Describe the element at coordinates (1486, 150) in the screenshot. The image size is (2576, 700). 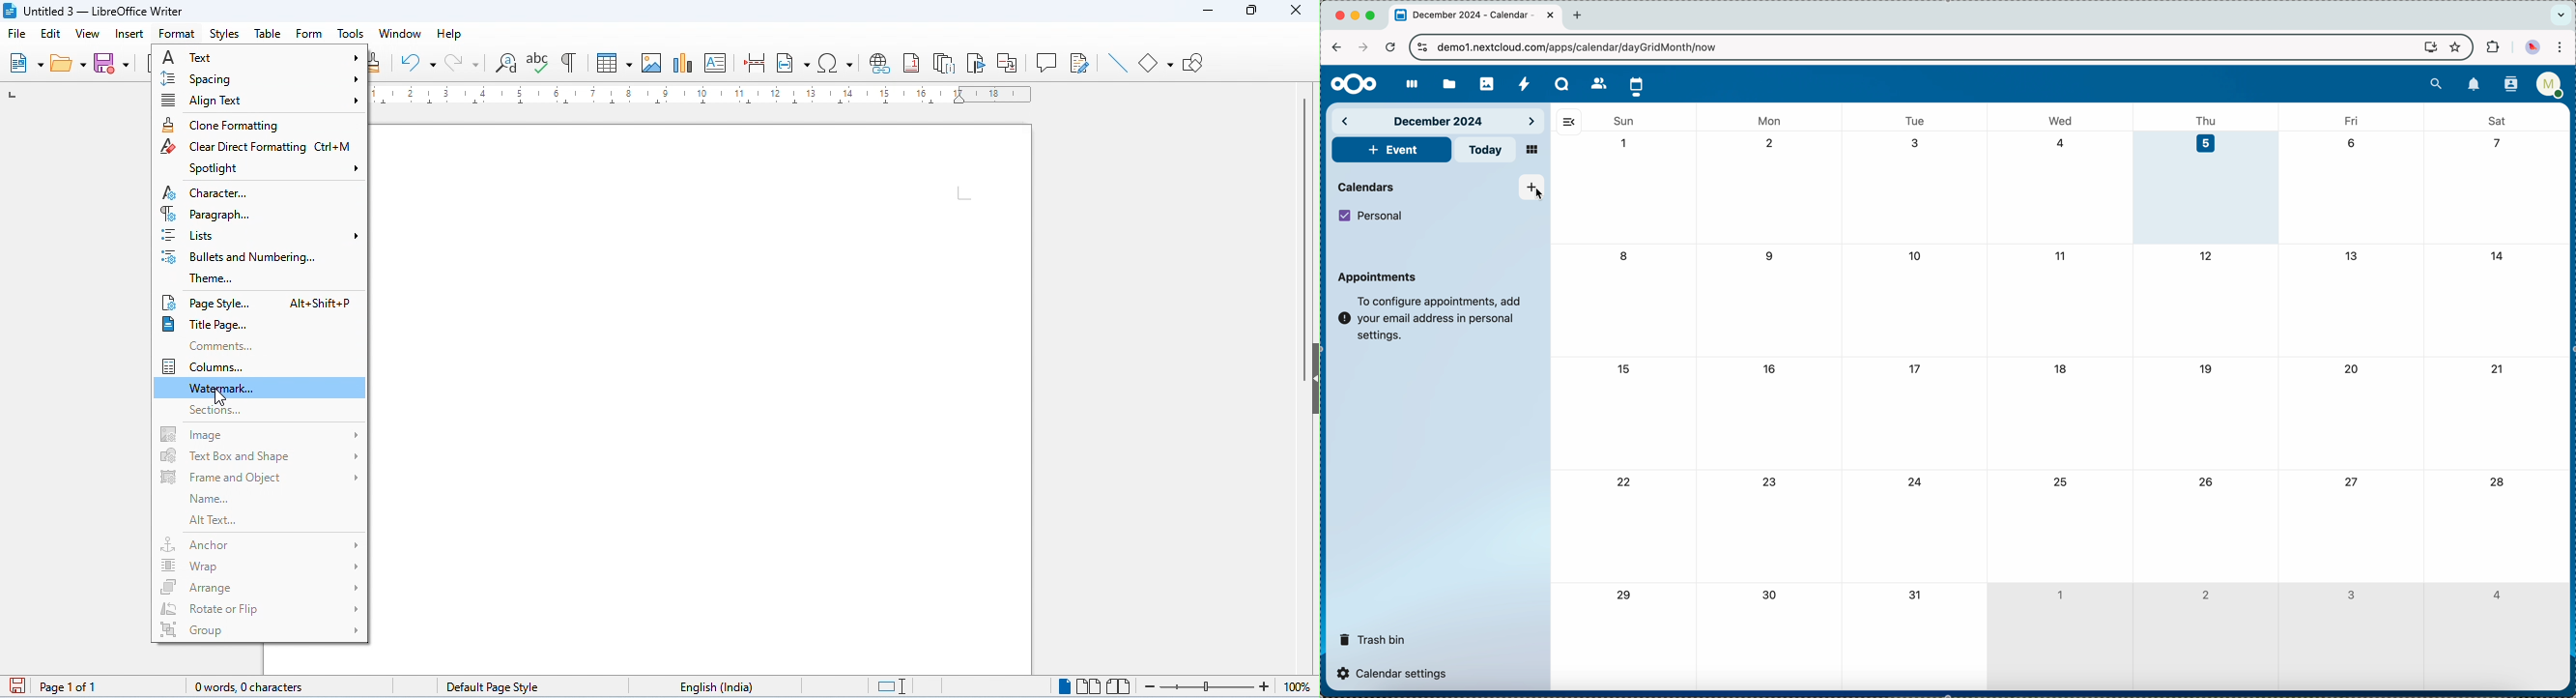
I see `today` at that location.